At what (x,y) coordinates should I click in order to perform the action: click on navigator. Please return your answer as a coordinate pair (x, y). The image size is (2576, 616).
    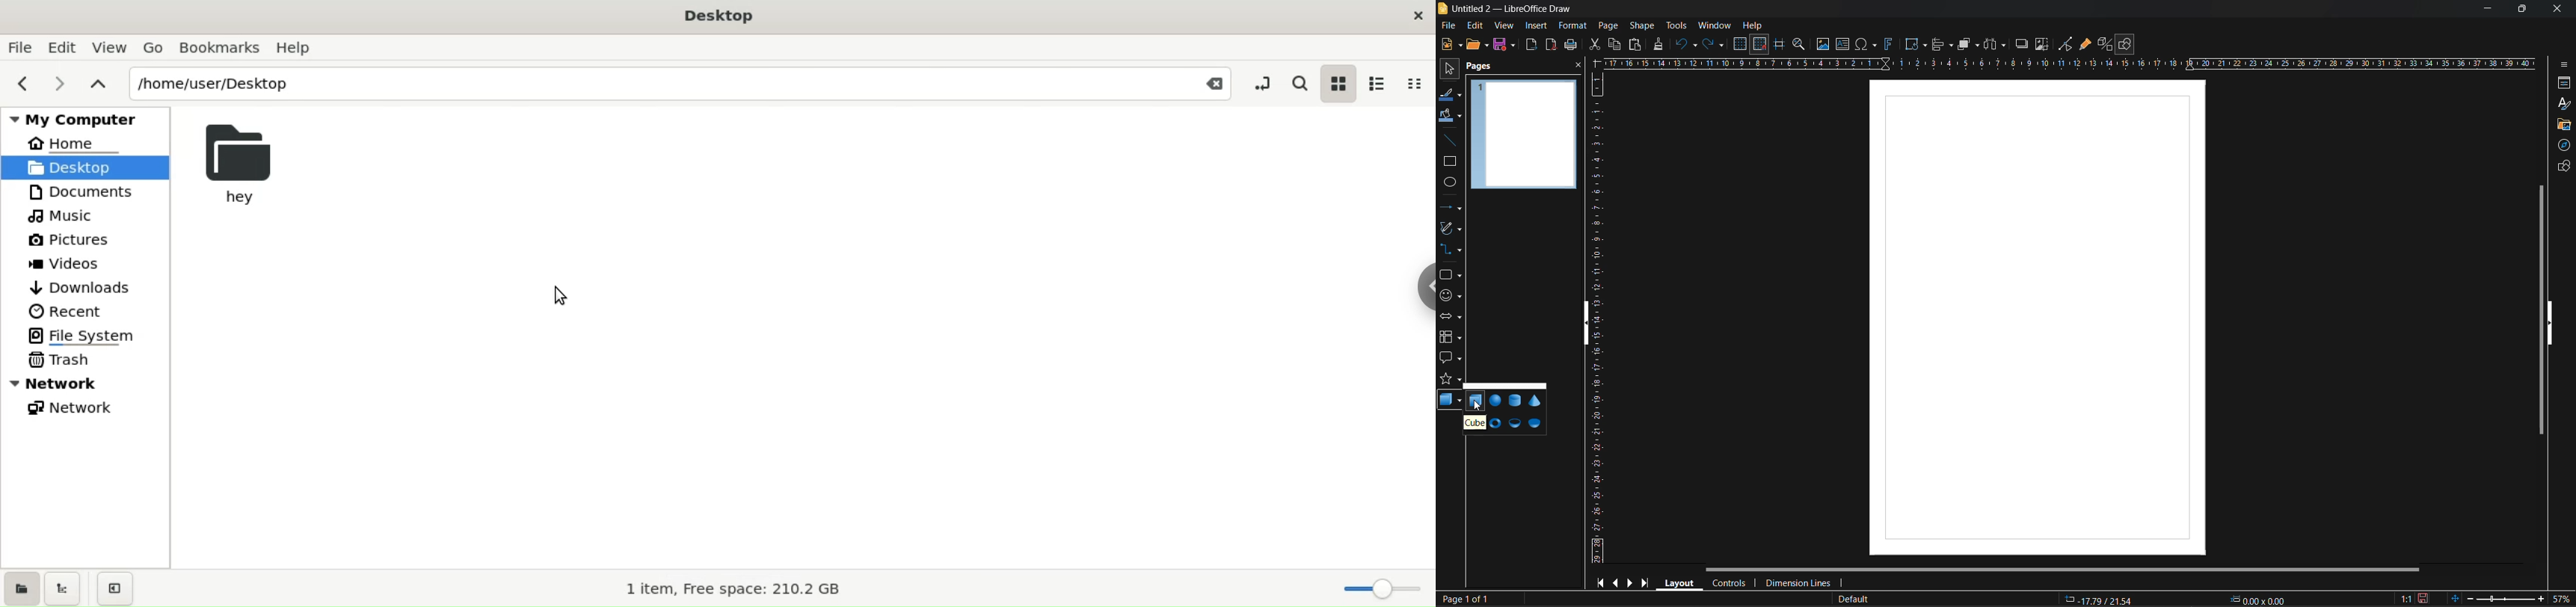
    Looking at the image, I should click on (2566, 147).